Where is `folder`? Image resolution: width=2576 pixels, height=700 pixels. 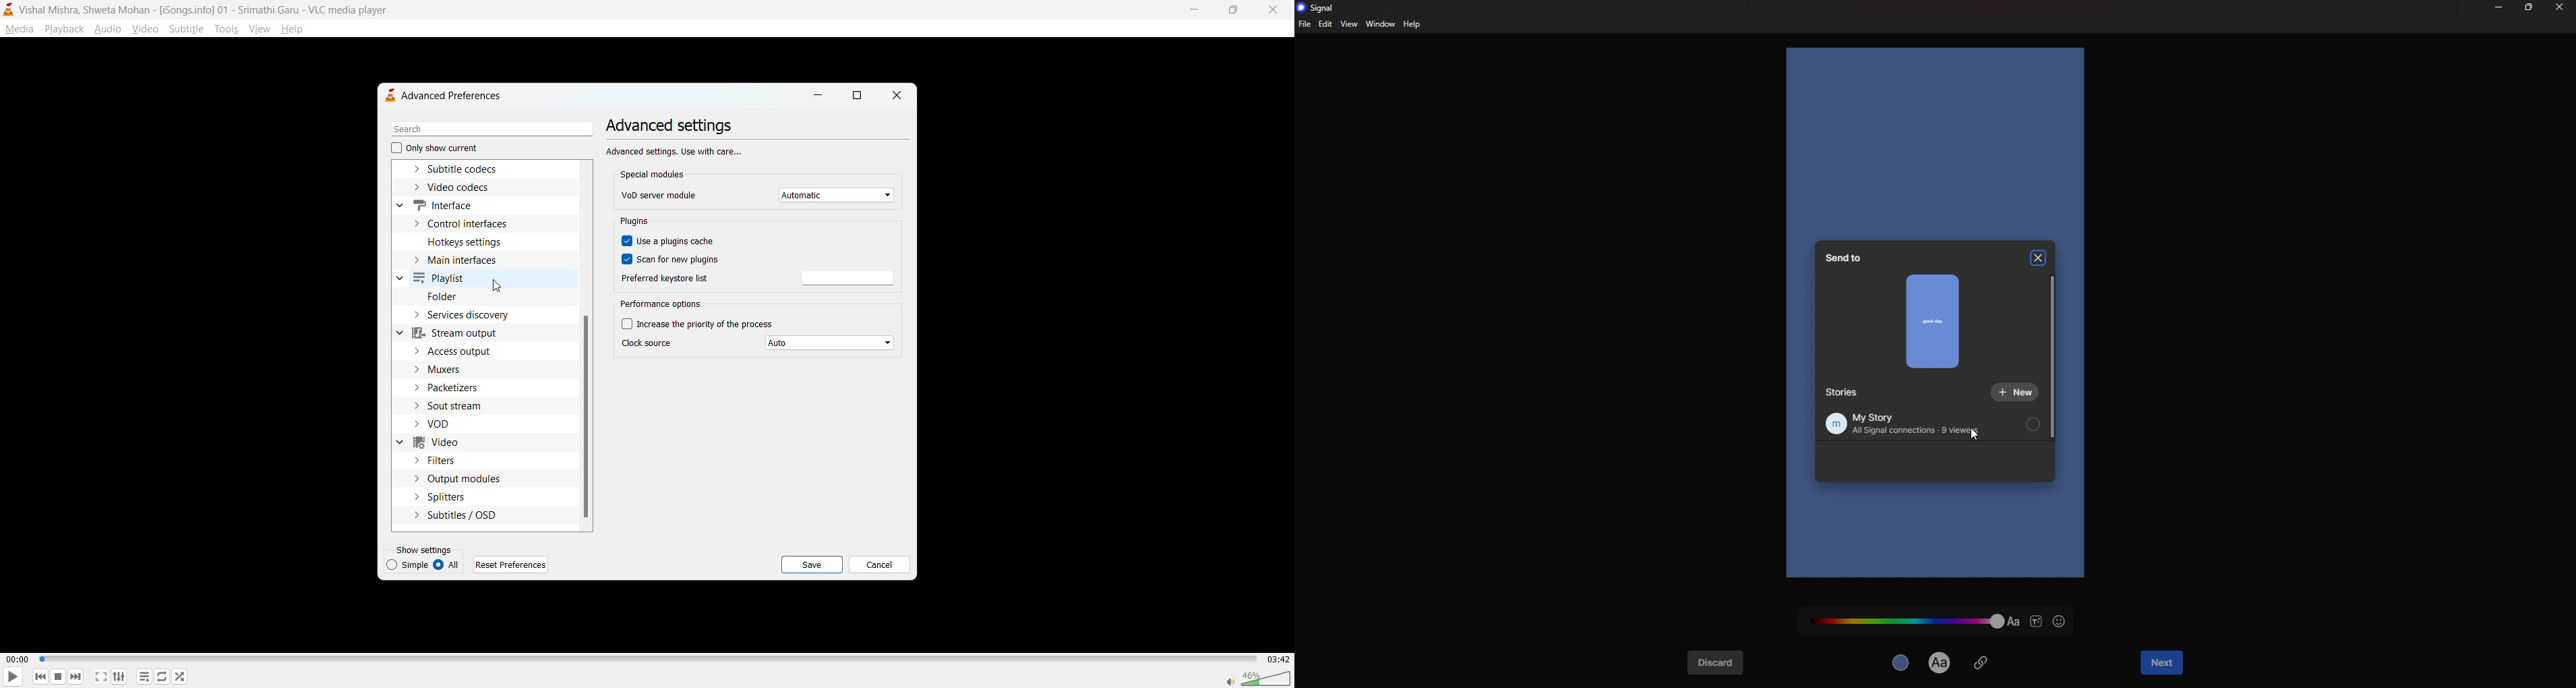 folder is located at coordinates (446, 297).